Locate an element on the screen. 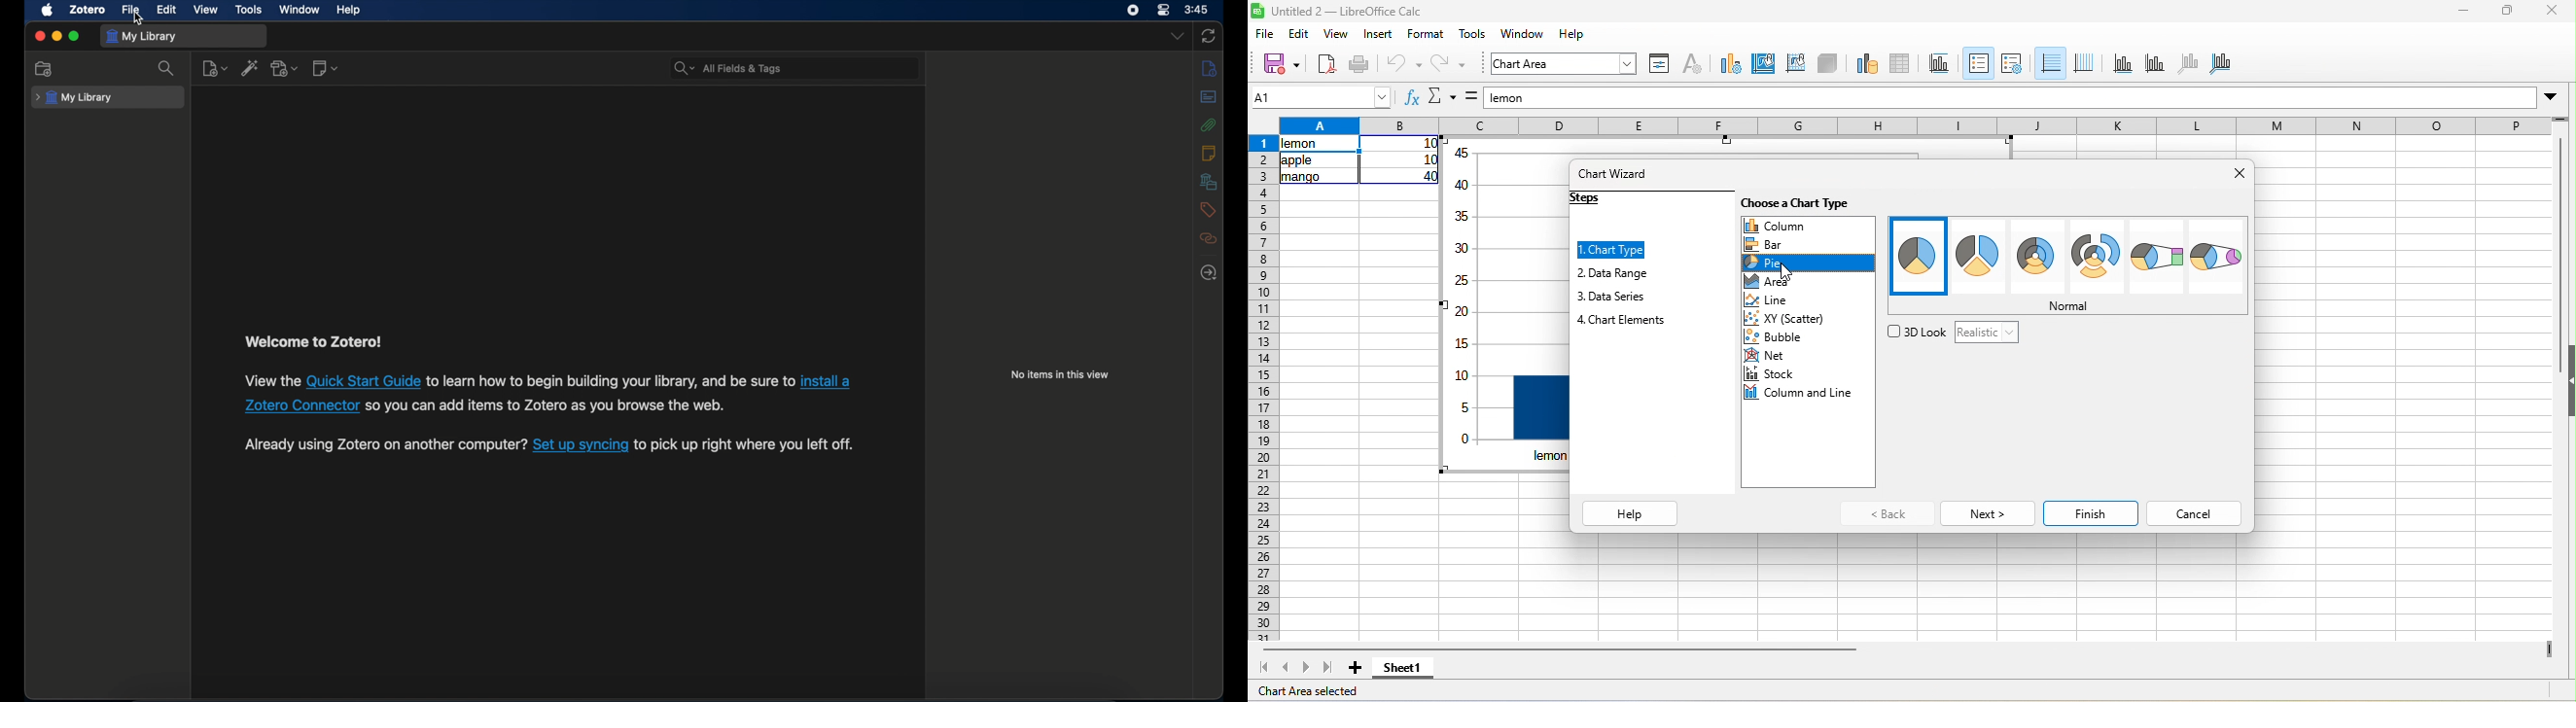 The height and width of the screenshot is (728, 2576). locate is located at coordinates (1208, 273).